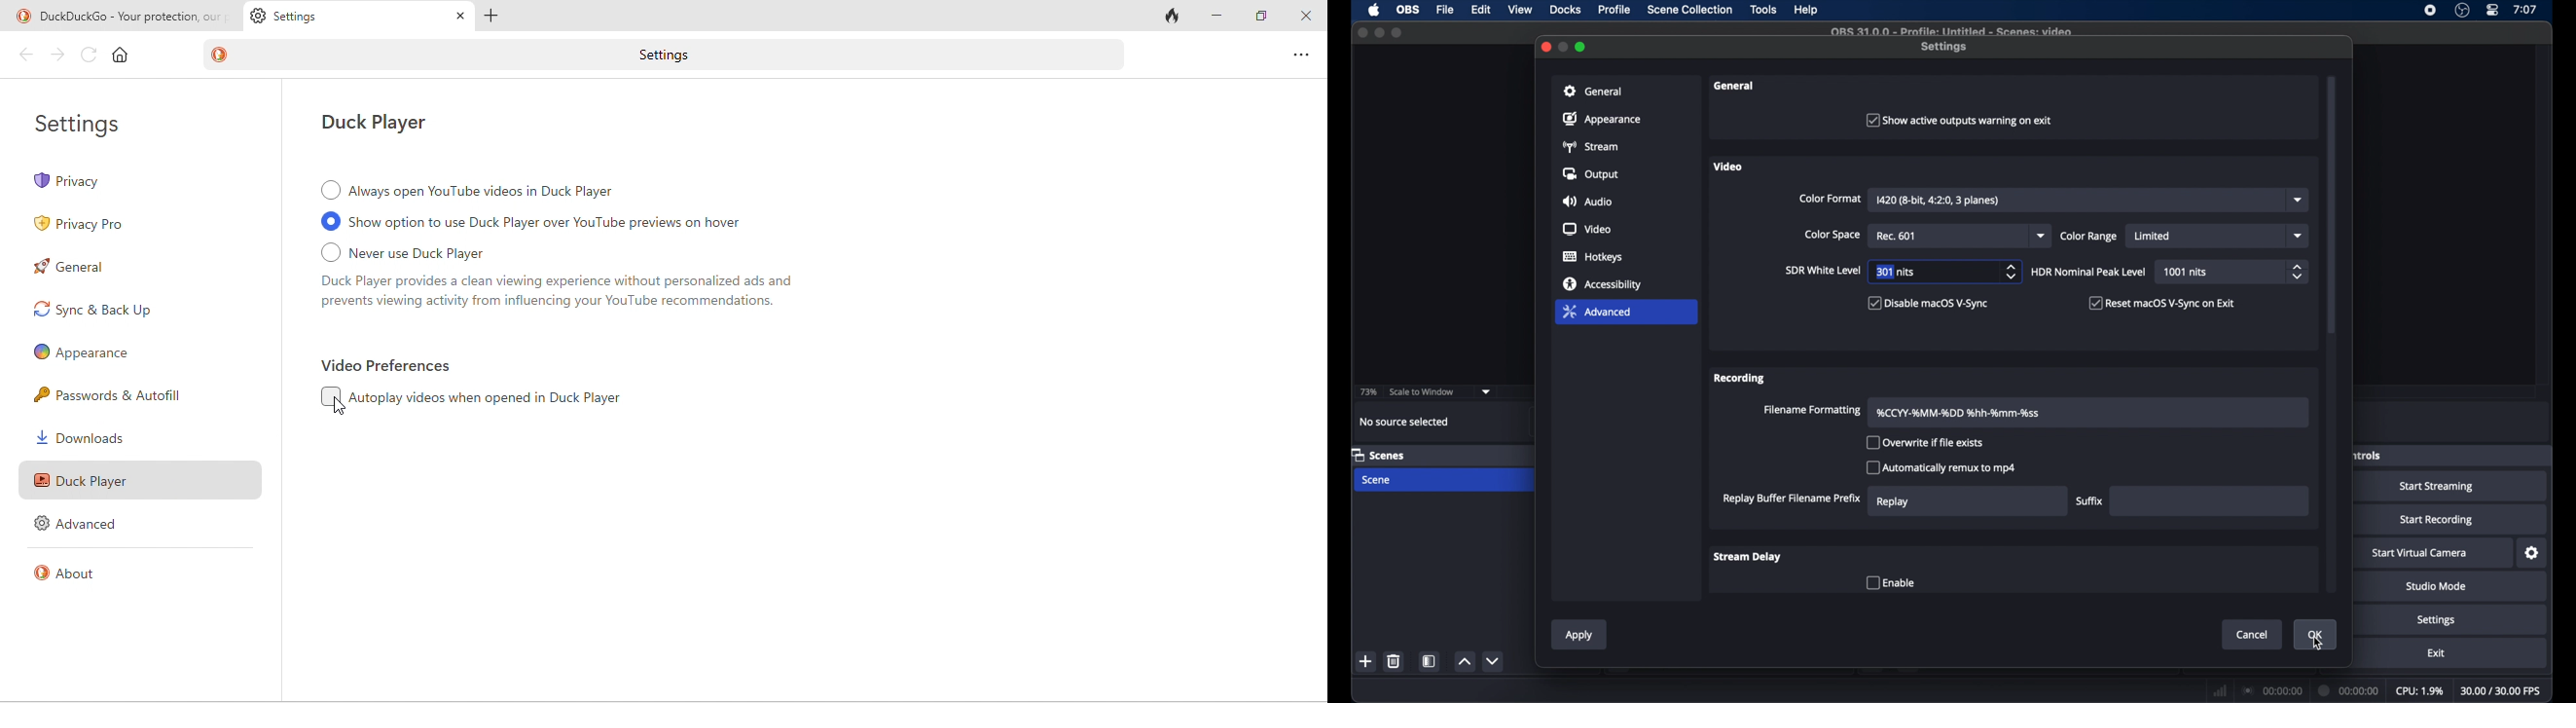  I want to click on scenes, so click(1378, 455).